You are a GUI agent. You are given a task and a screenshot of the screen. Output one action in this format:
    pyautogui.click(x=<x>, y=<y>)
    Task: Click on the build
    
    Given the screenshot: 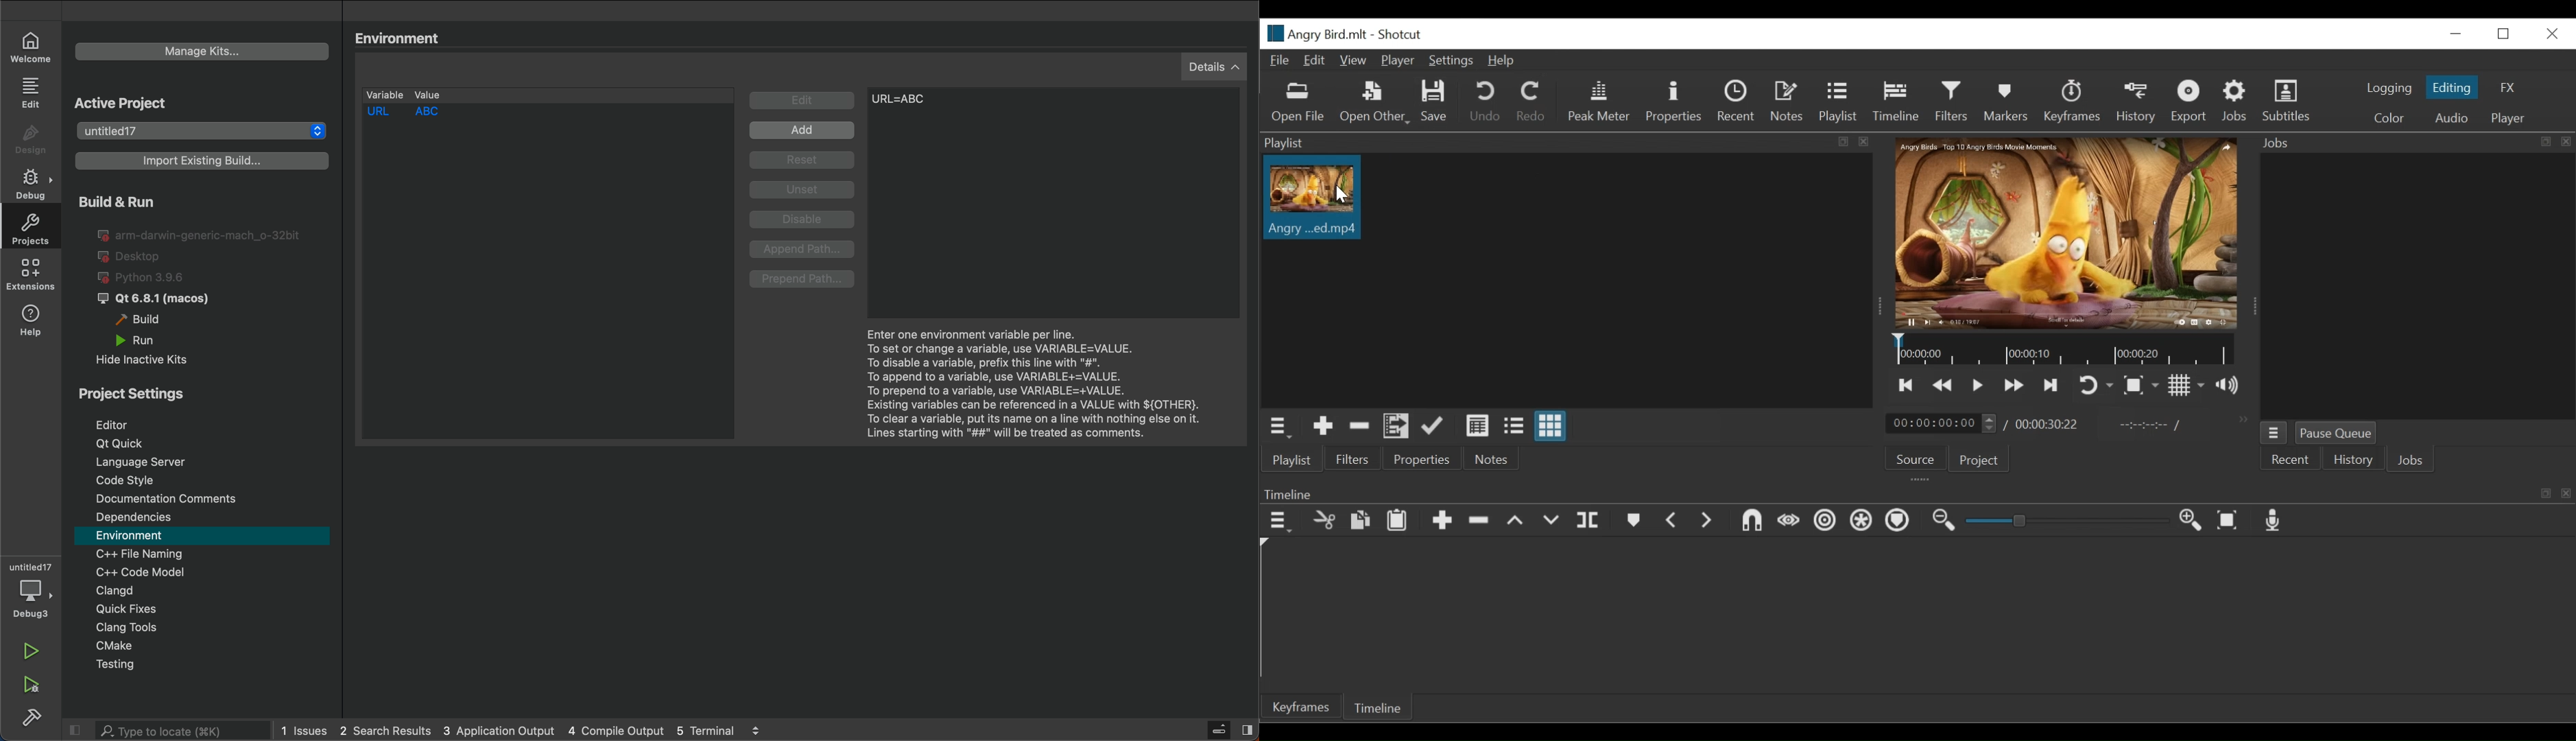 What is the action you would take?
    pyautogui.click(x=146, y=320)
    